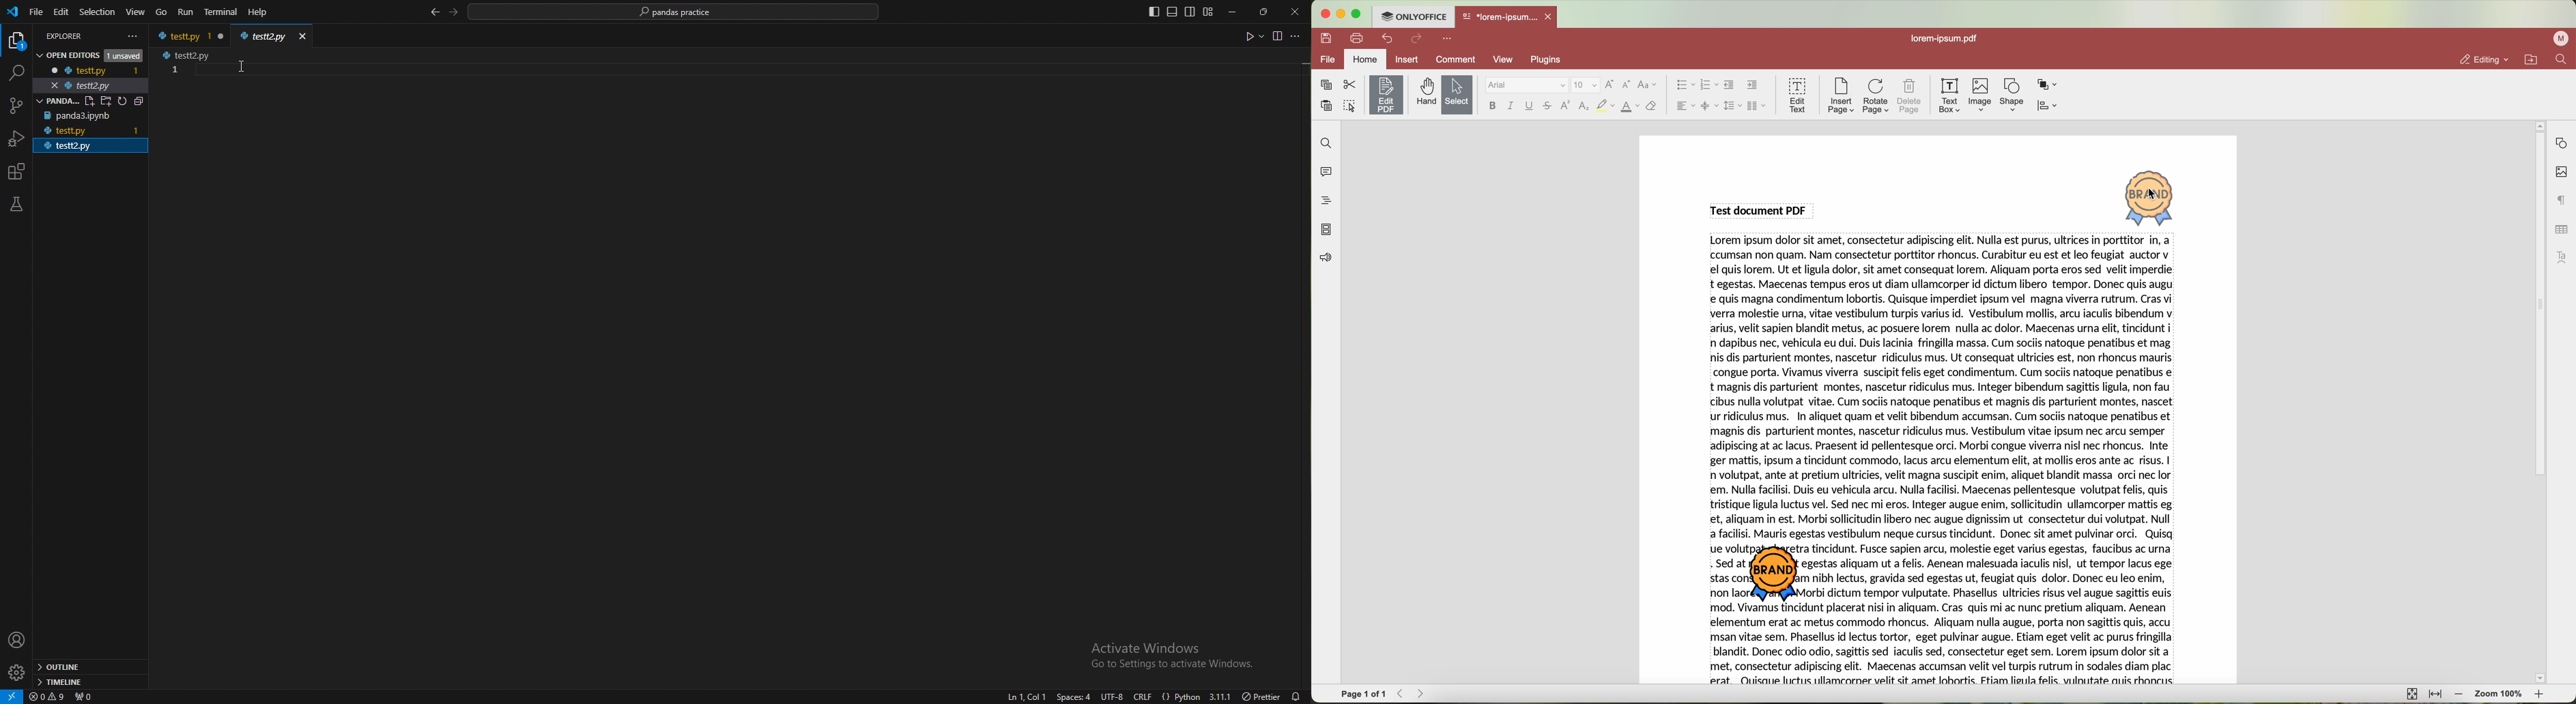 The width and height of the screenshot is (2576, 728). I want to click on panda3.ipynb, so click(84, 116).